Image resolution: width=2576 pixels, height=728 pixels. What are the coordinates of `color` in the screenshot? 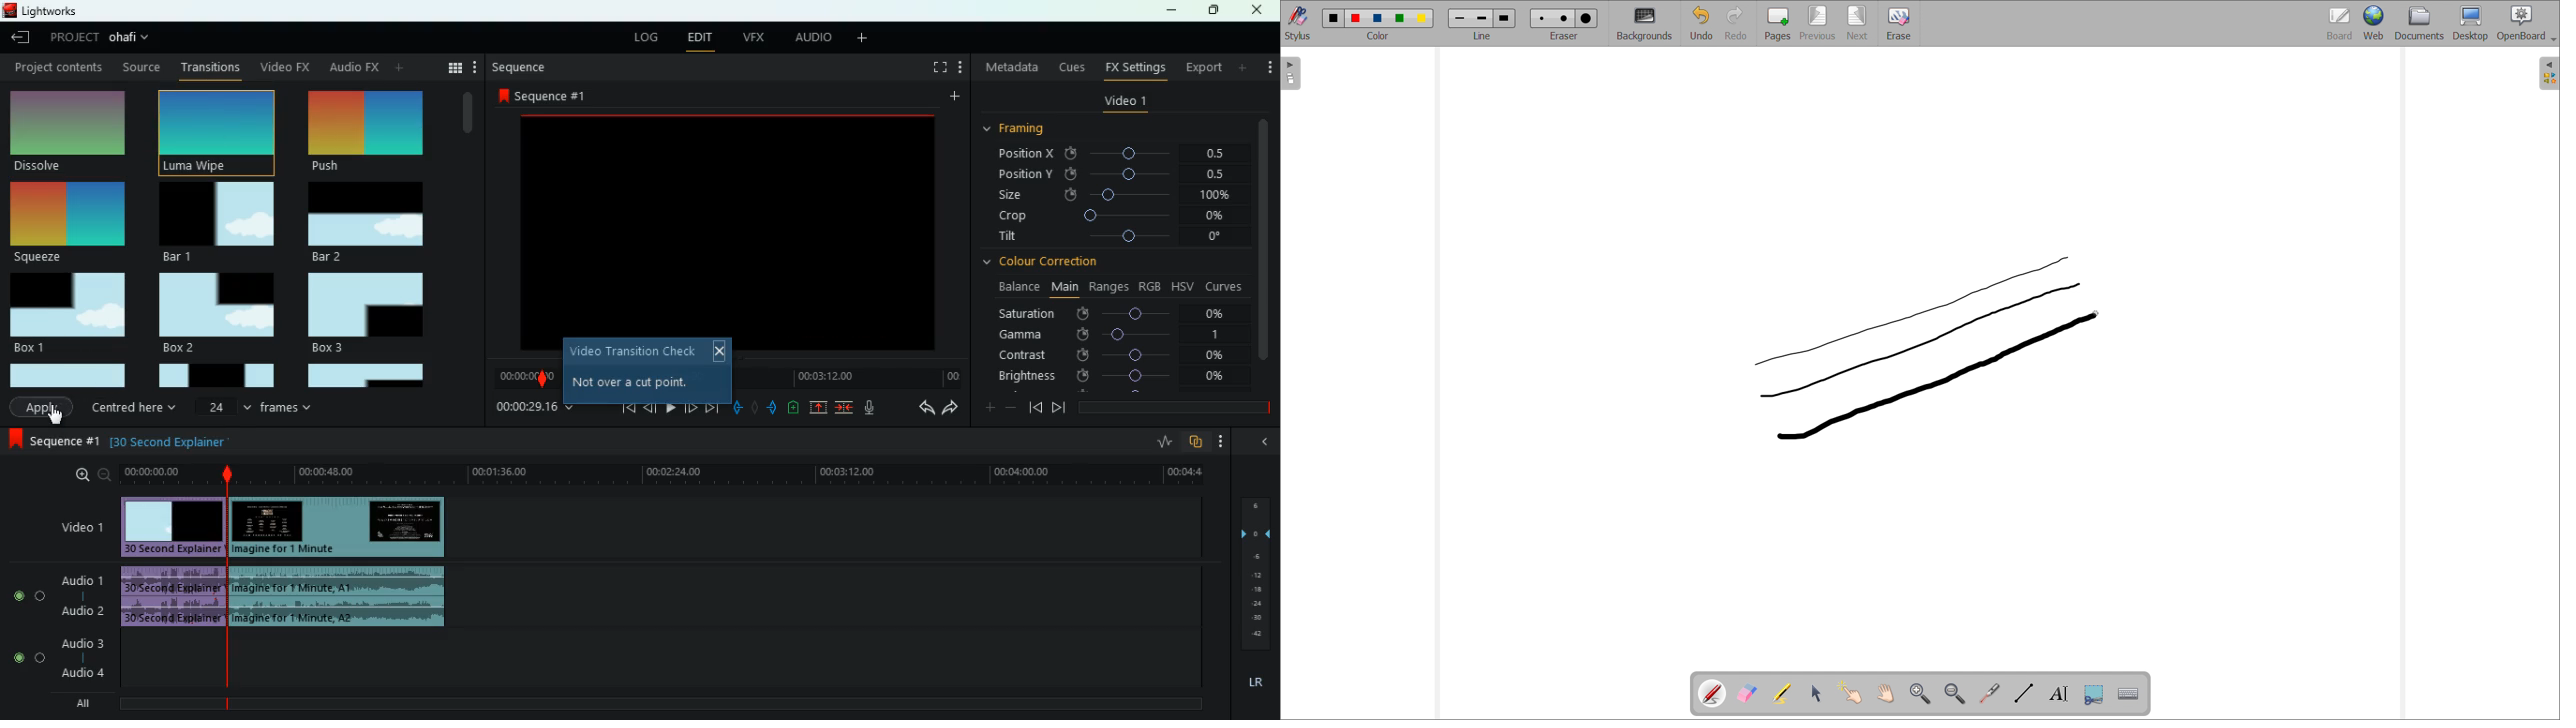 It's located at (1401, 19).